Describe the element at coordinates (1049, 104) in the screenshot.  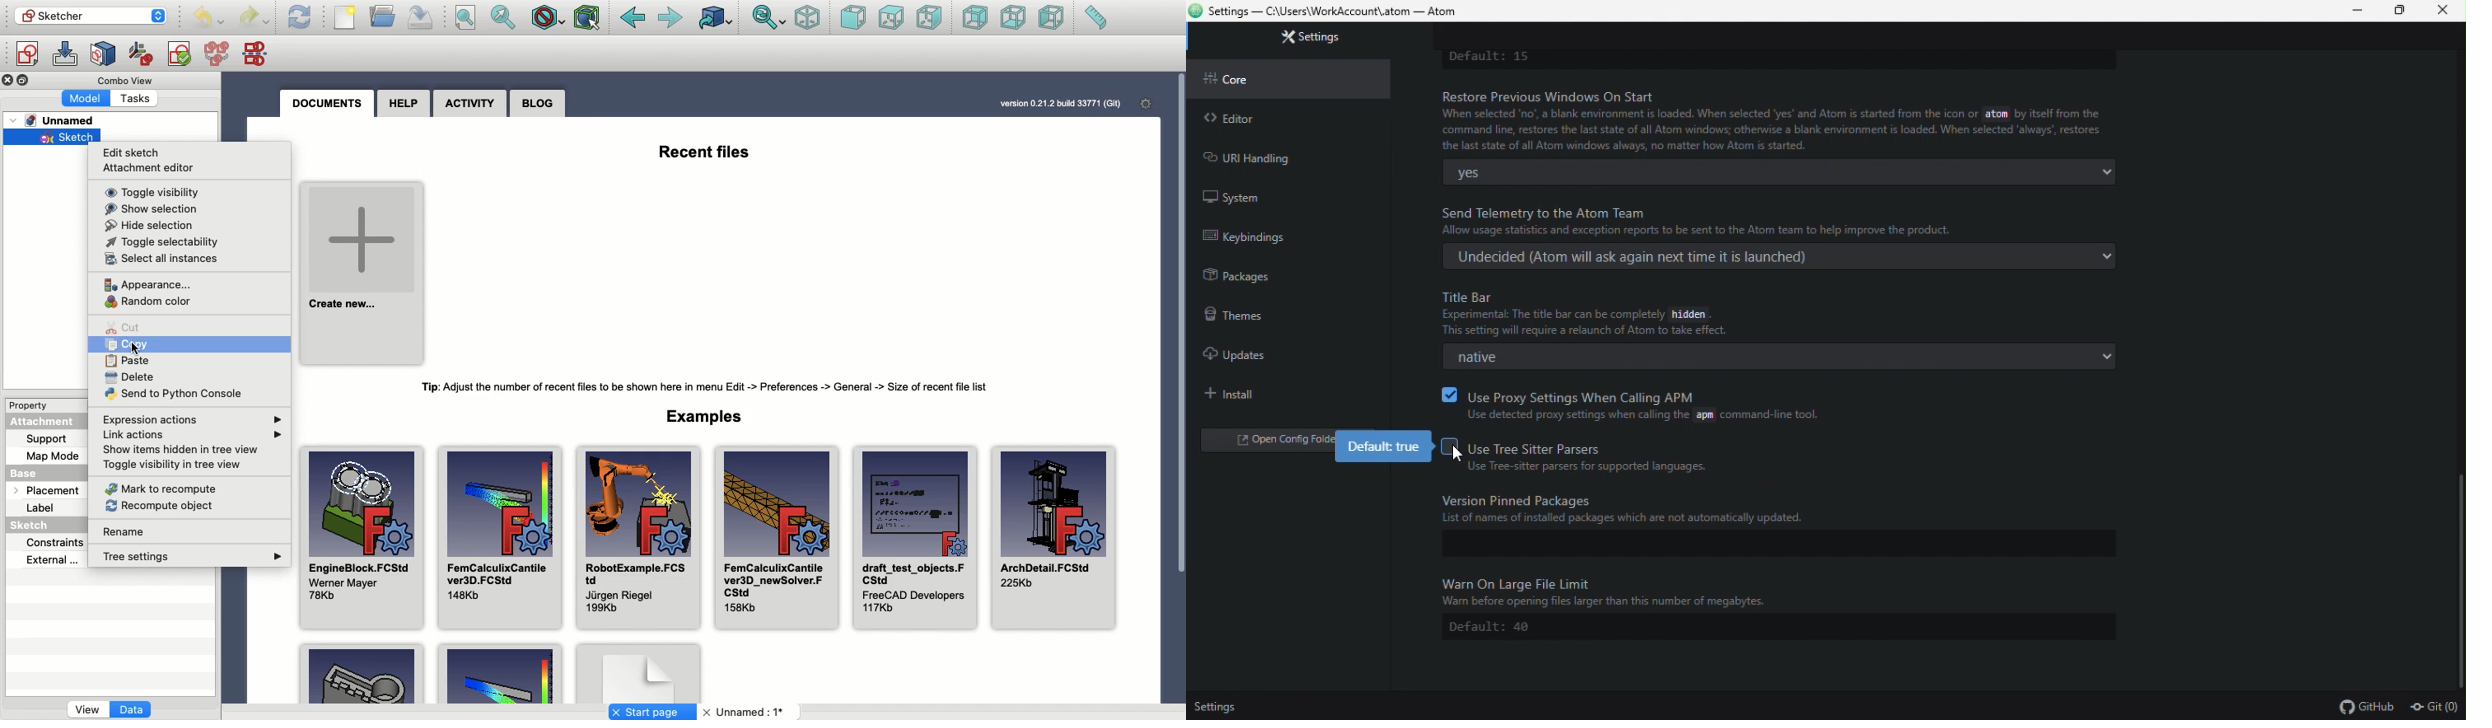
I see `Version` at that location.